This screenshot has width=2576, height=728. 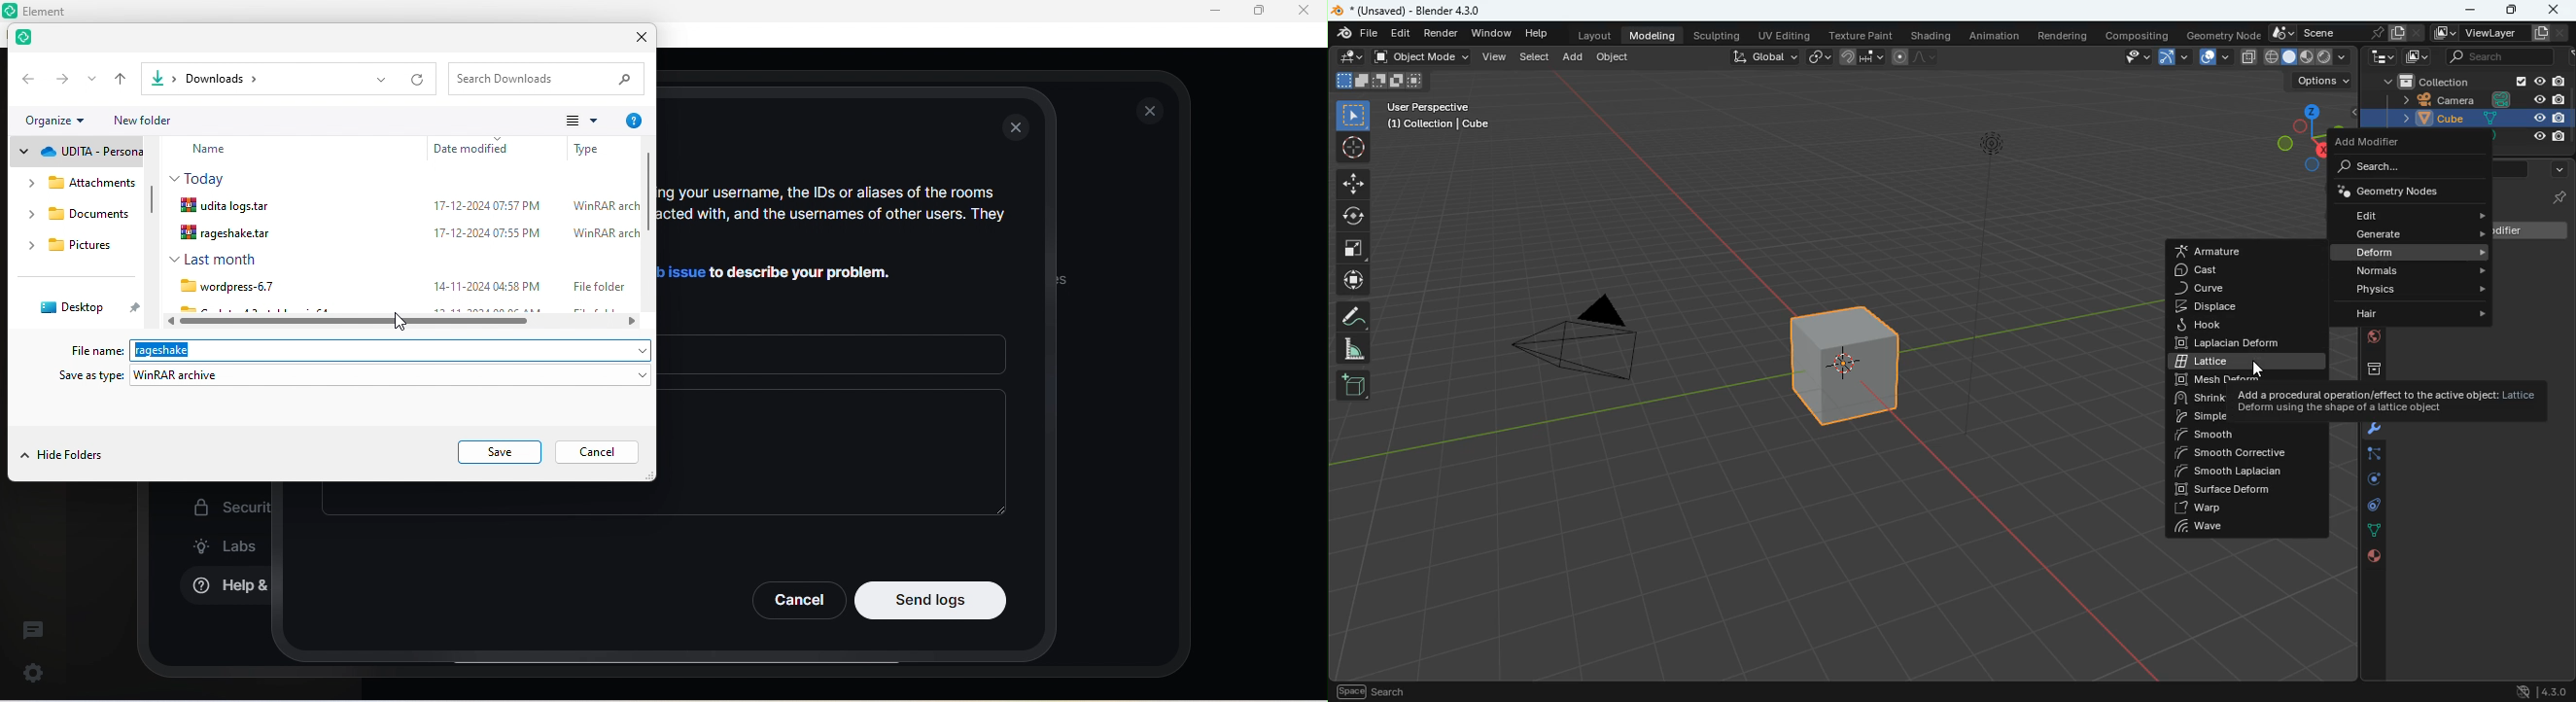 I want to click on attachments, so click(x=71, y=183).